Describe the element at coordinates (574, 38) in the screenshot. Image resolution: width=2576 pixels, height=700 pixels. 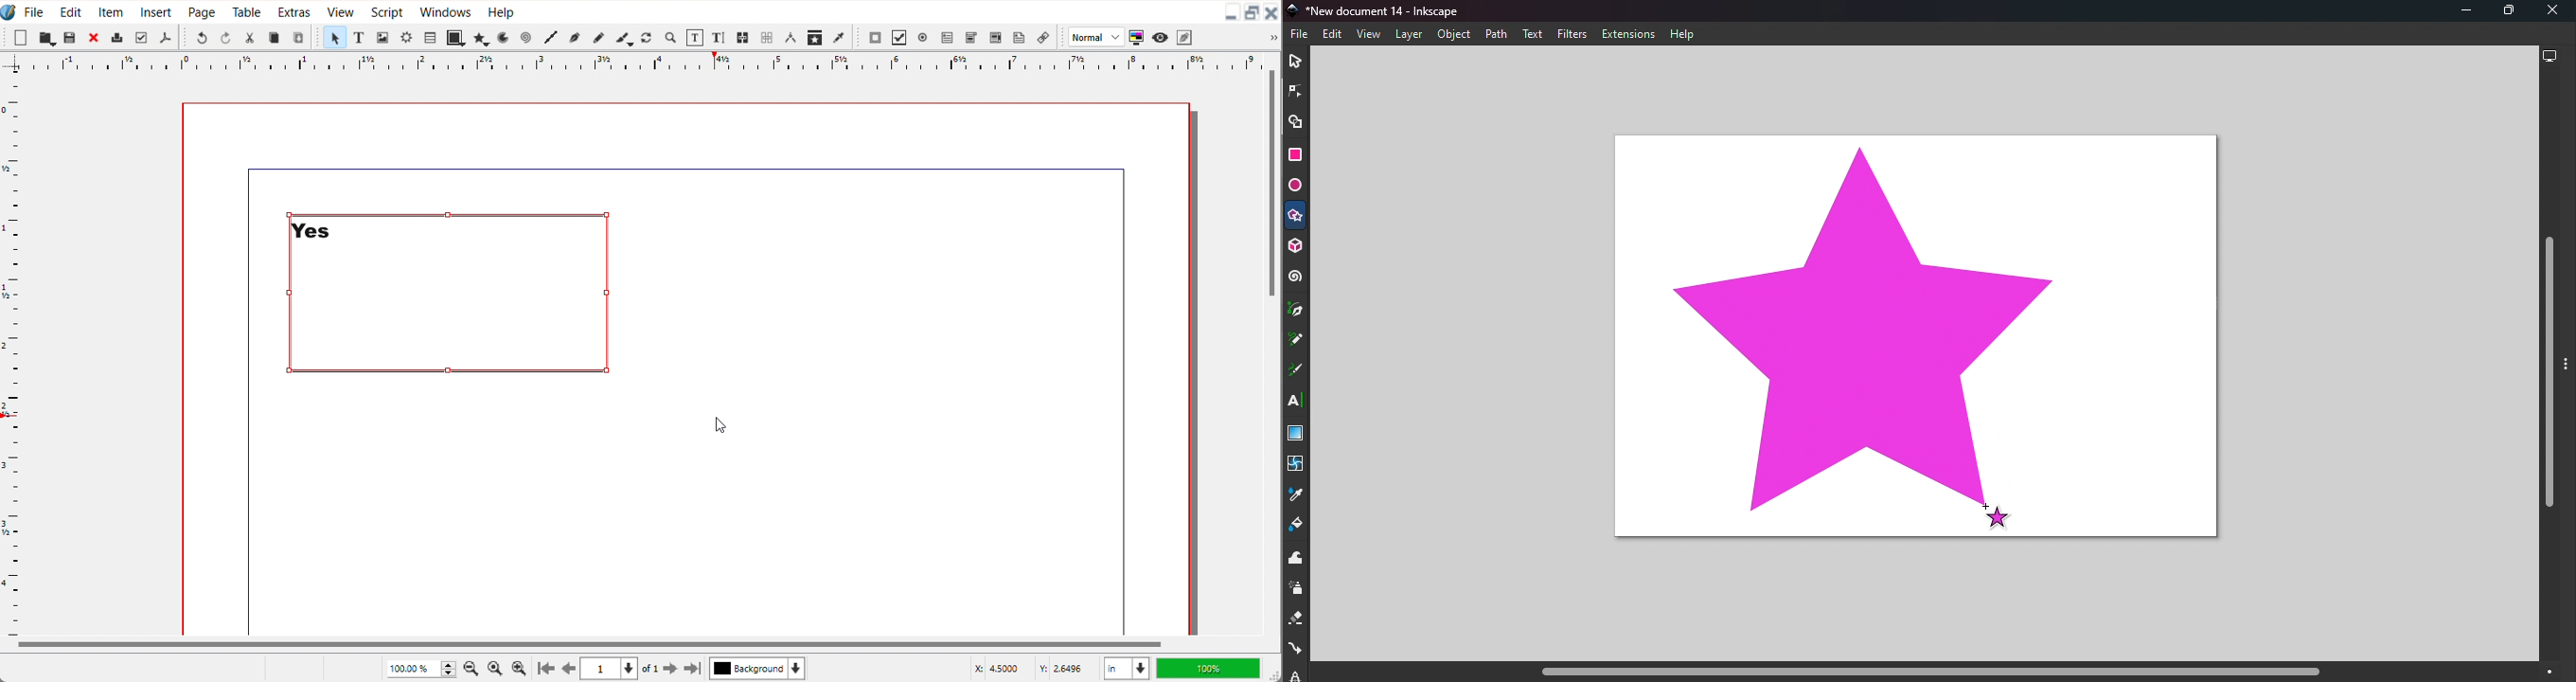
I see `Bezier curve` at that location.